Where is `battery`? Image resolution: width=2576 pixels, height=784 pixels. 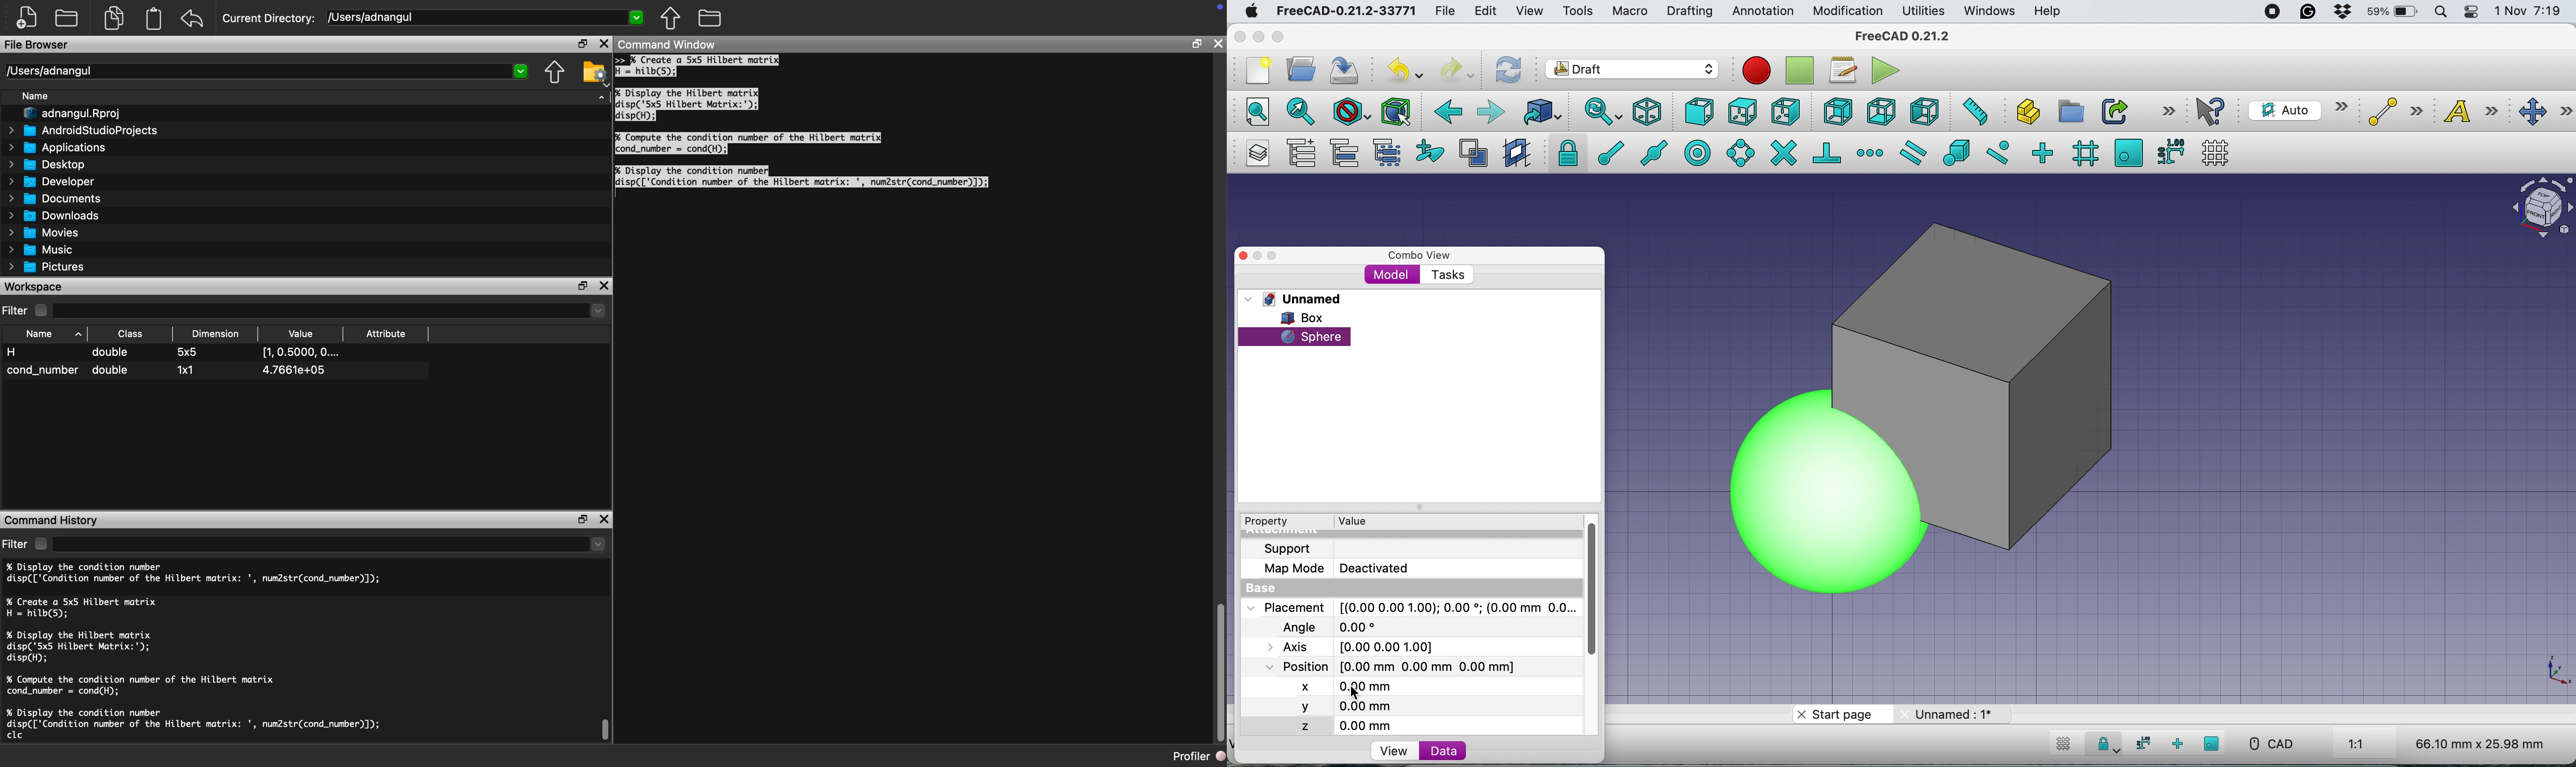 battery is located at coordinates (2389, 13).